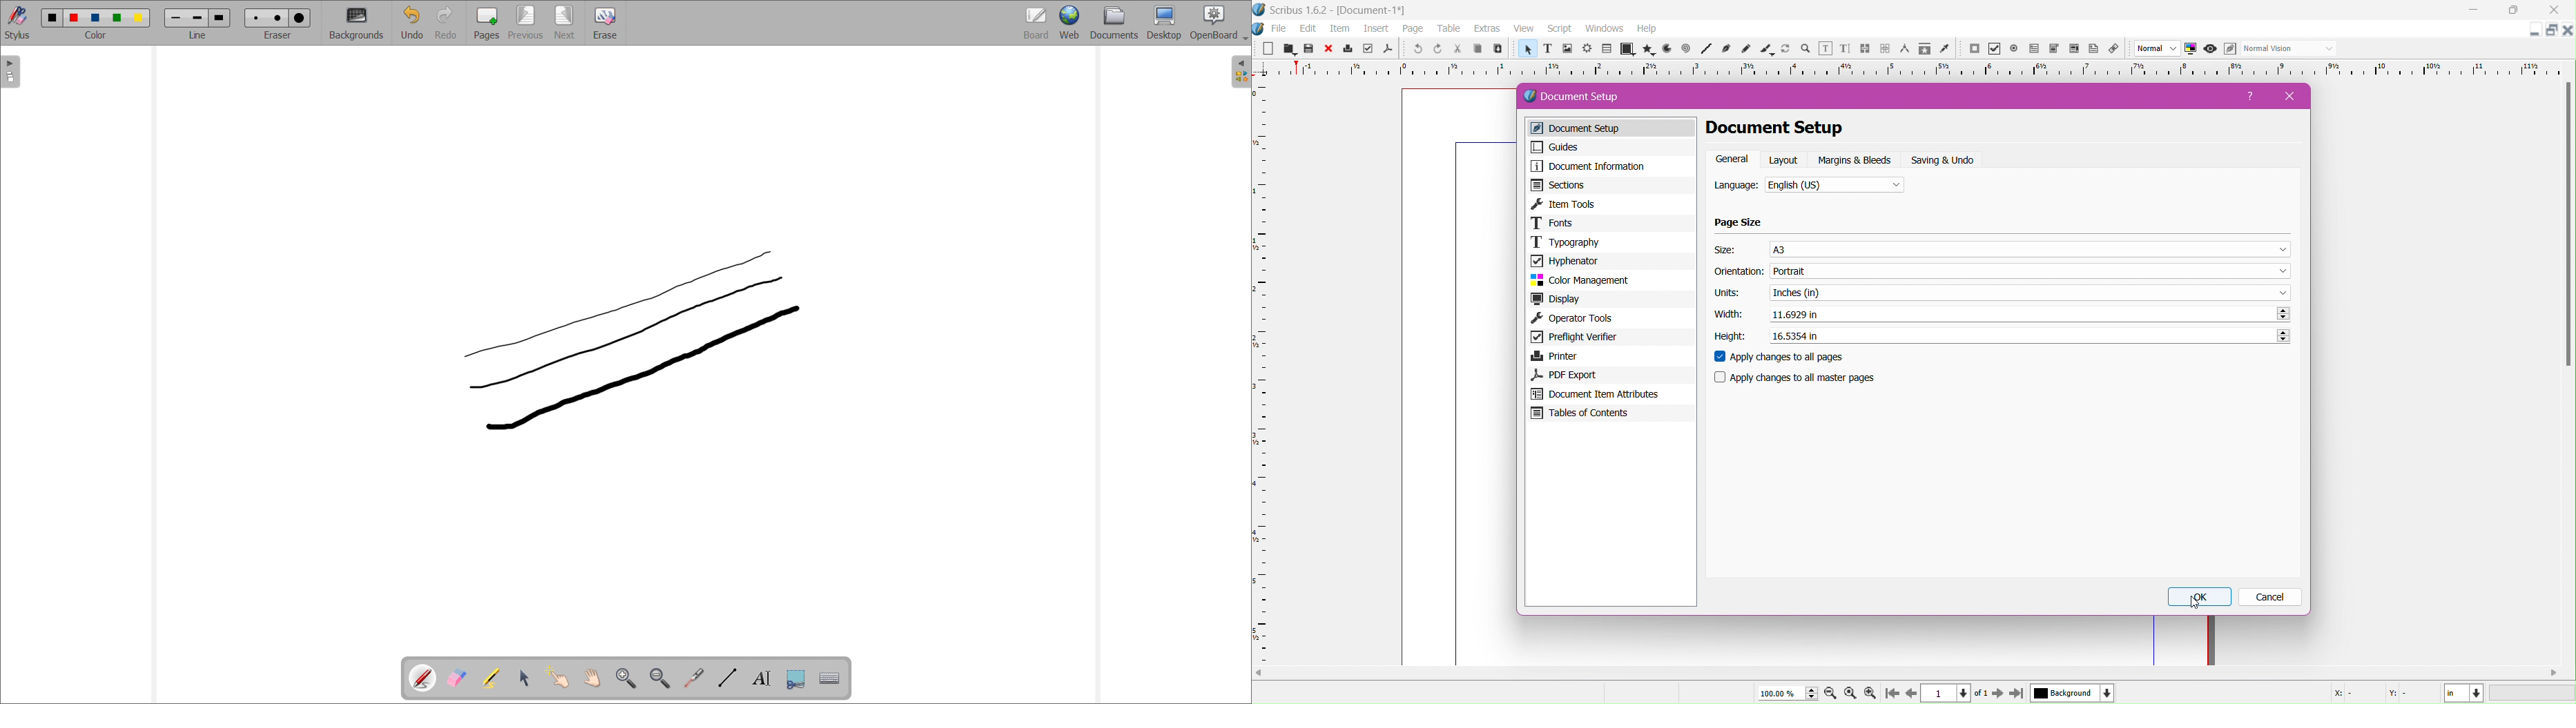 The width and height of the screenshot is (2576, 728). What do you see at coordinates (1610, 260) in the screenshot?
I see `Hyphenator` at bounding box center [1610, 260].